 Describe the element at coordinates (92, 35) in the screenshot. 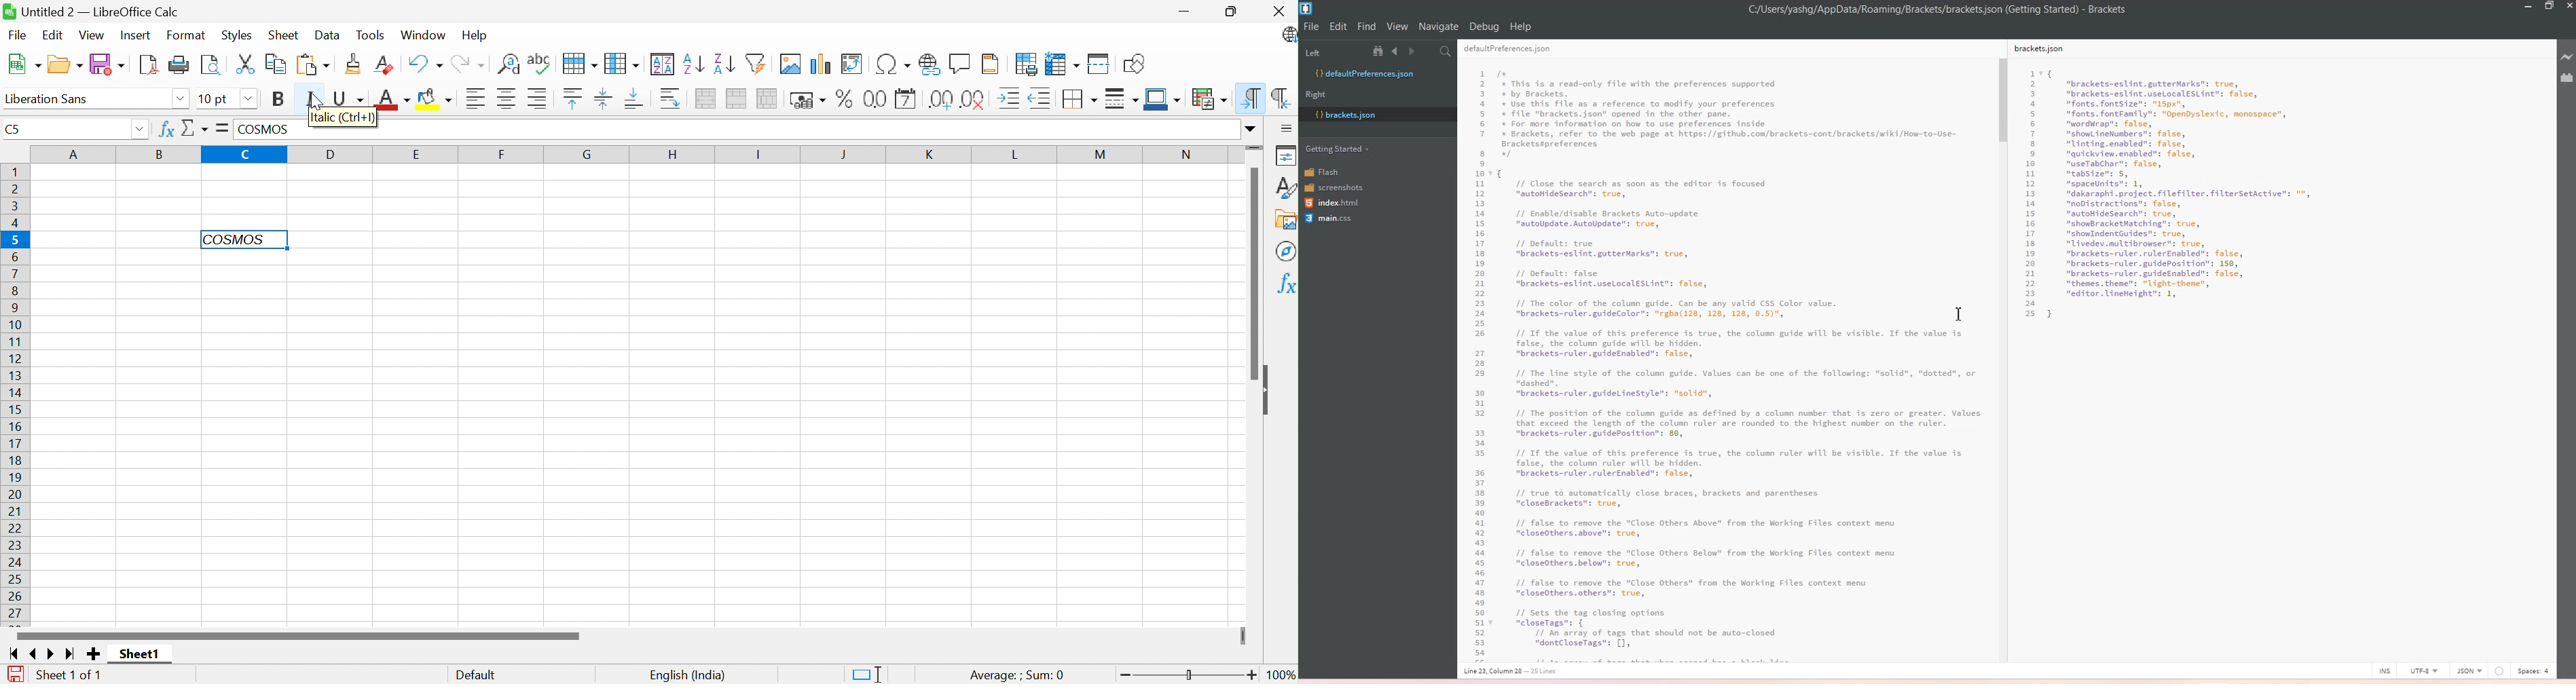

I see `View` at that location.